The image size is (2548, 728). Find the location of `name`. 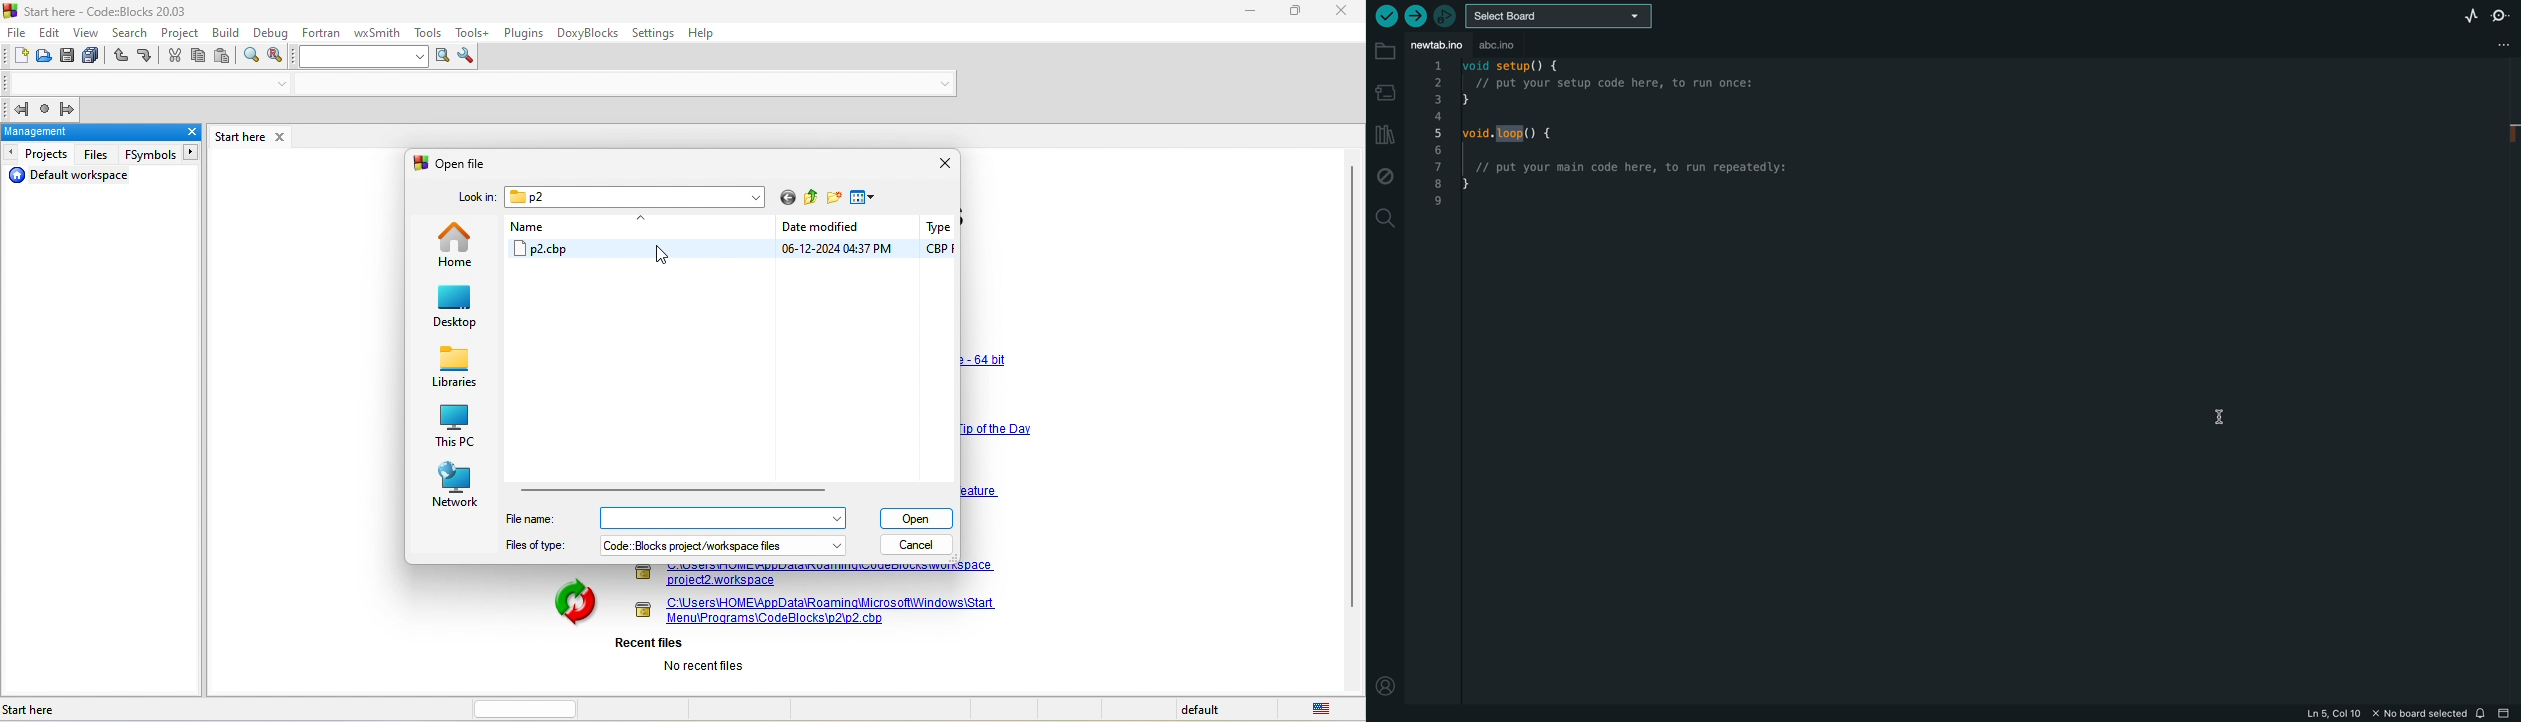

name is located at coordinates (642, 228).